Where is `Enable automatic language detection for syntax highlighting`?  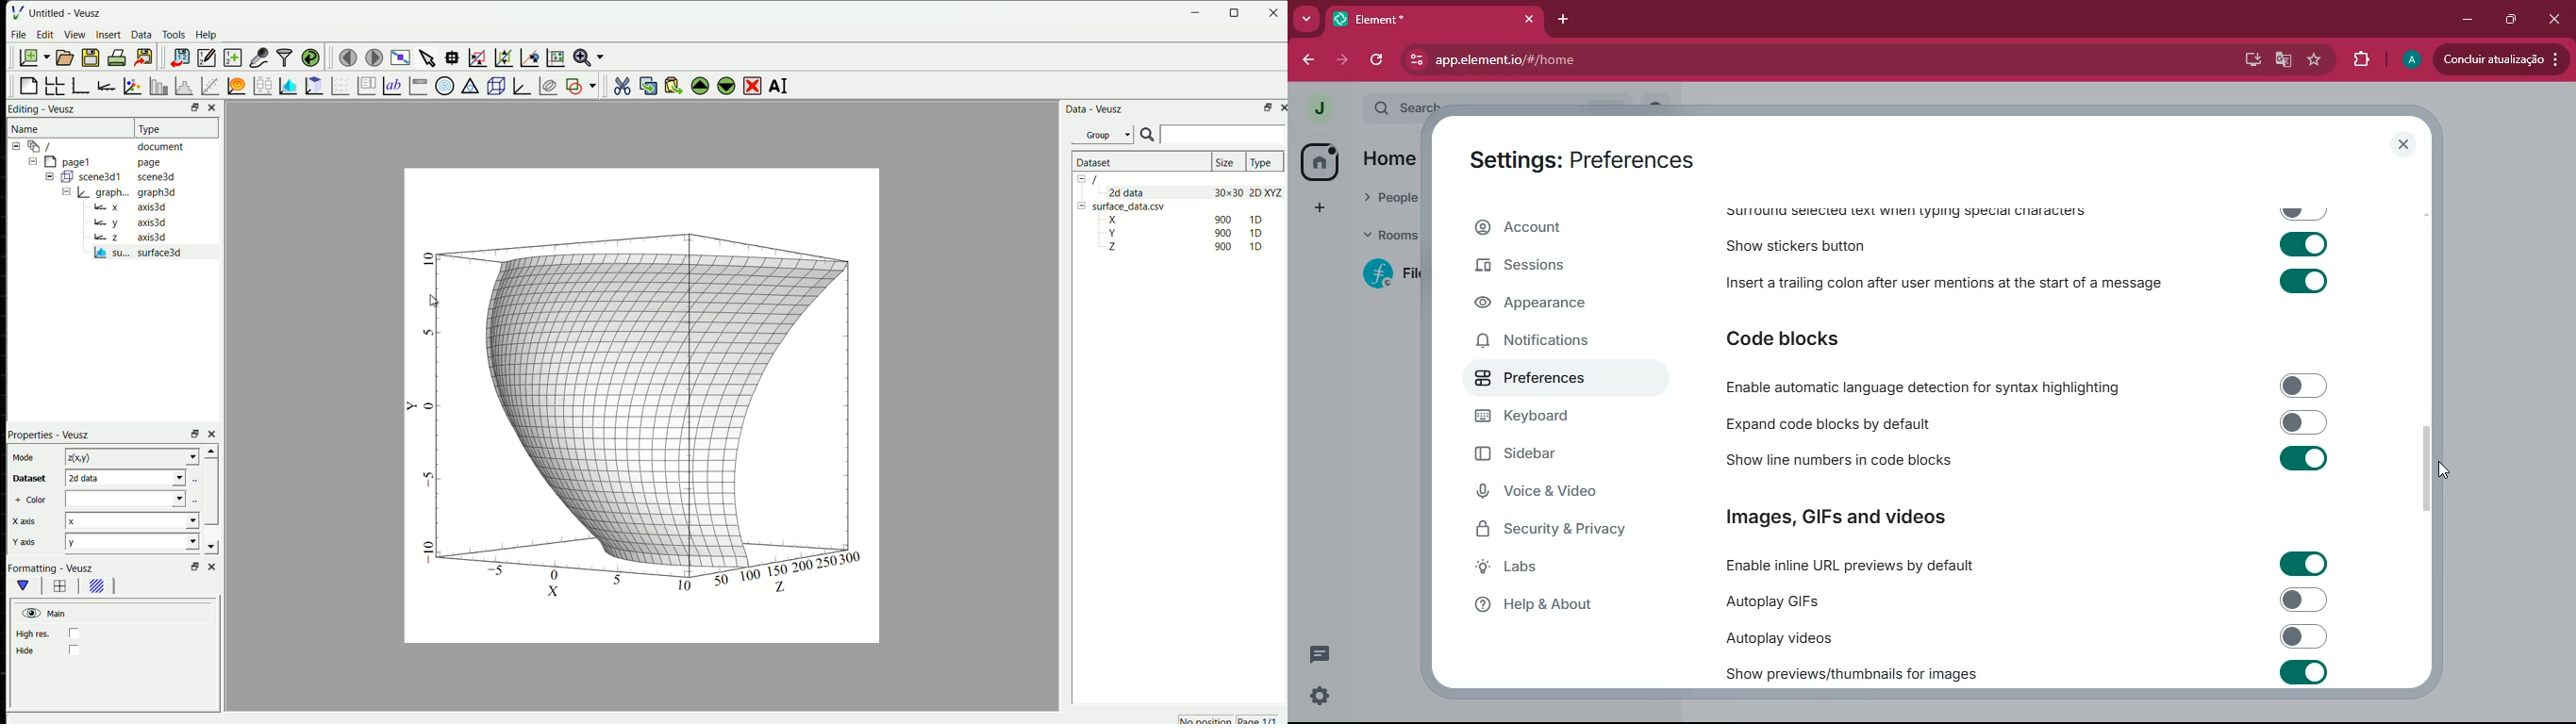 Enable automatic language detection for syntax highlighting is located at coordinates (2024, 386).